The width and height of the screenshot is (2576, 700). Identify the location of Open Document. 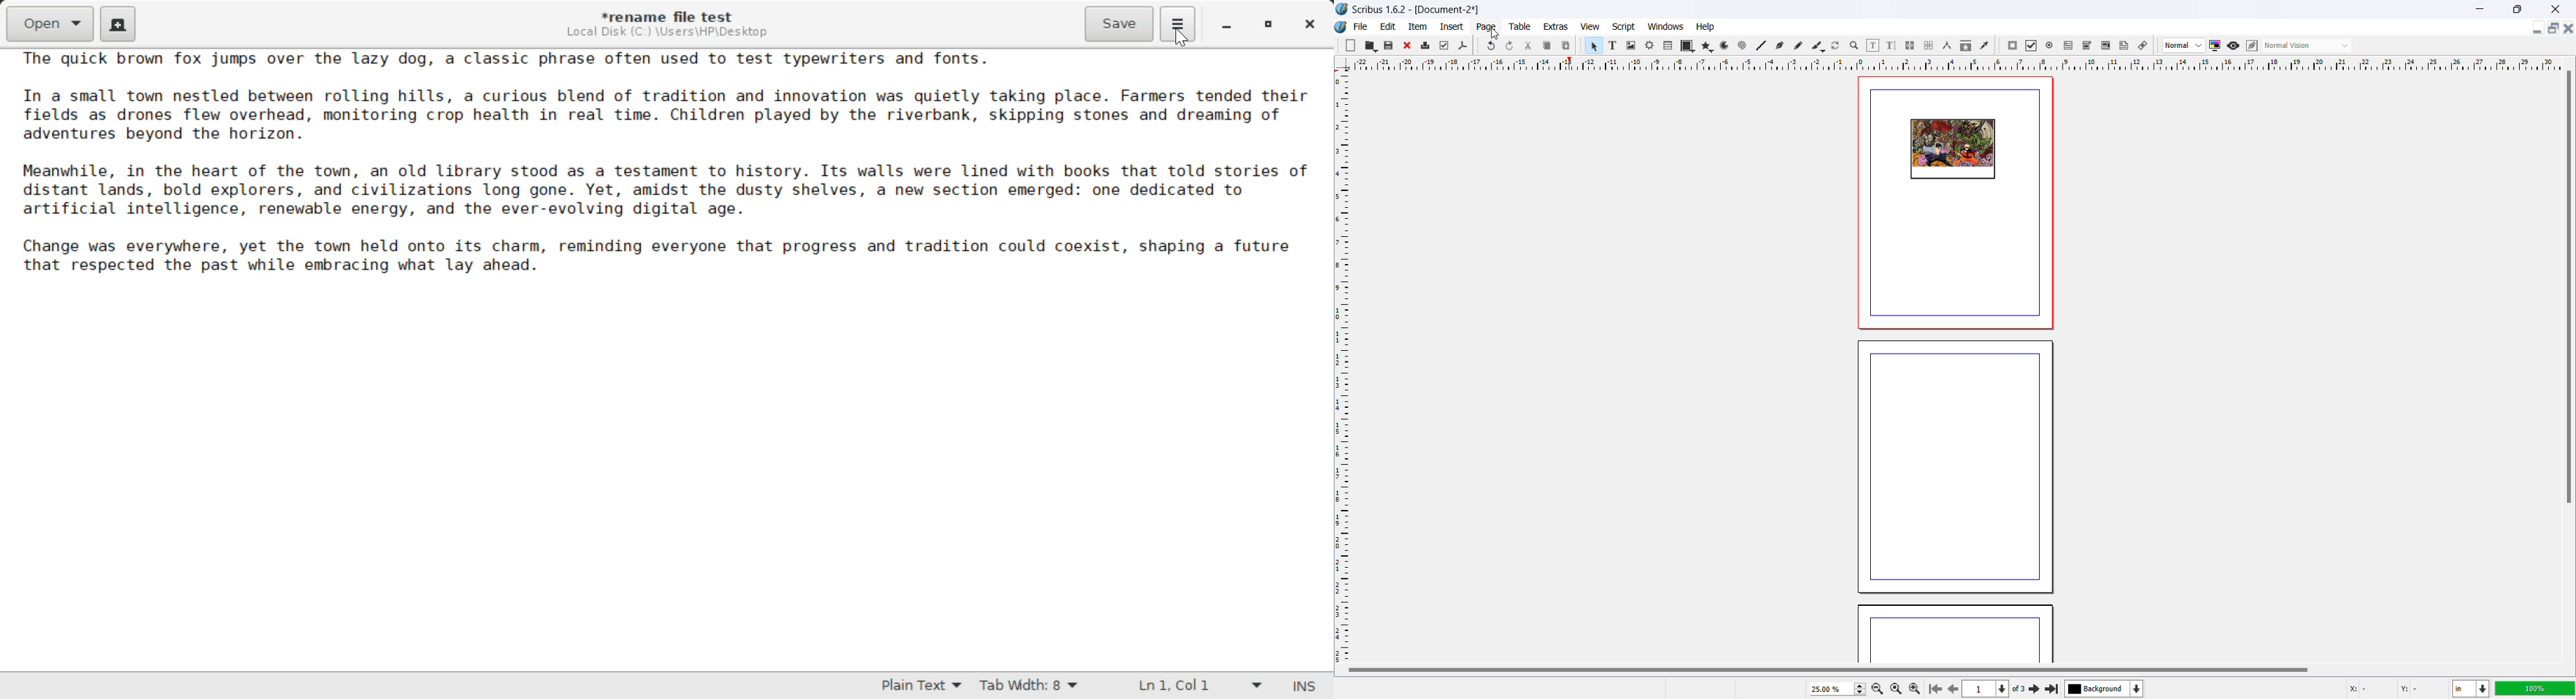
(51, 24).